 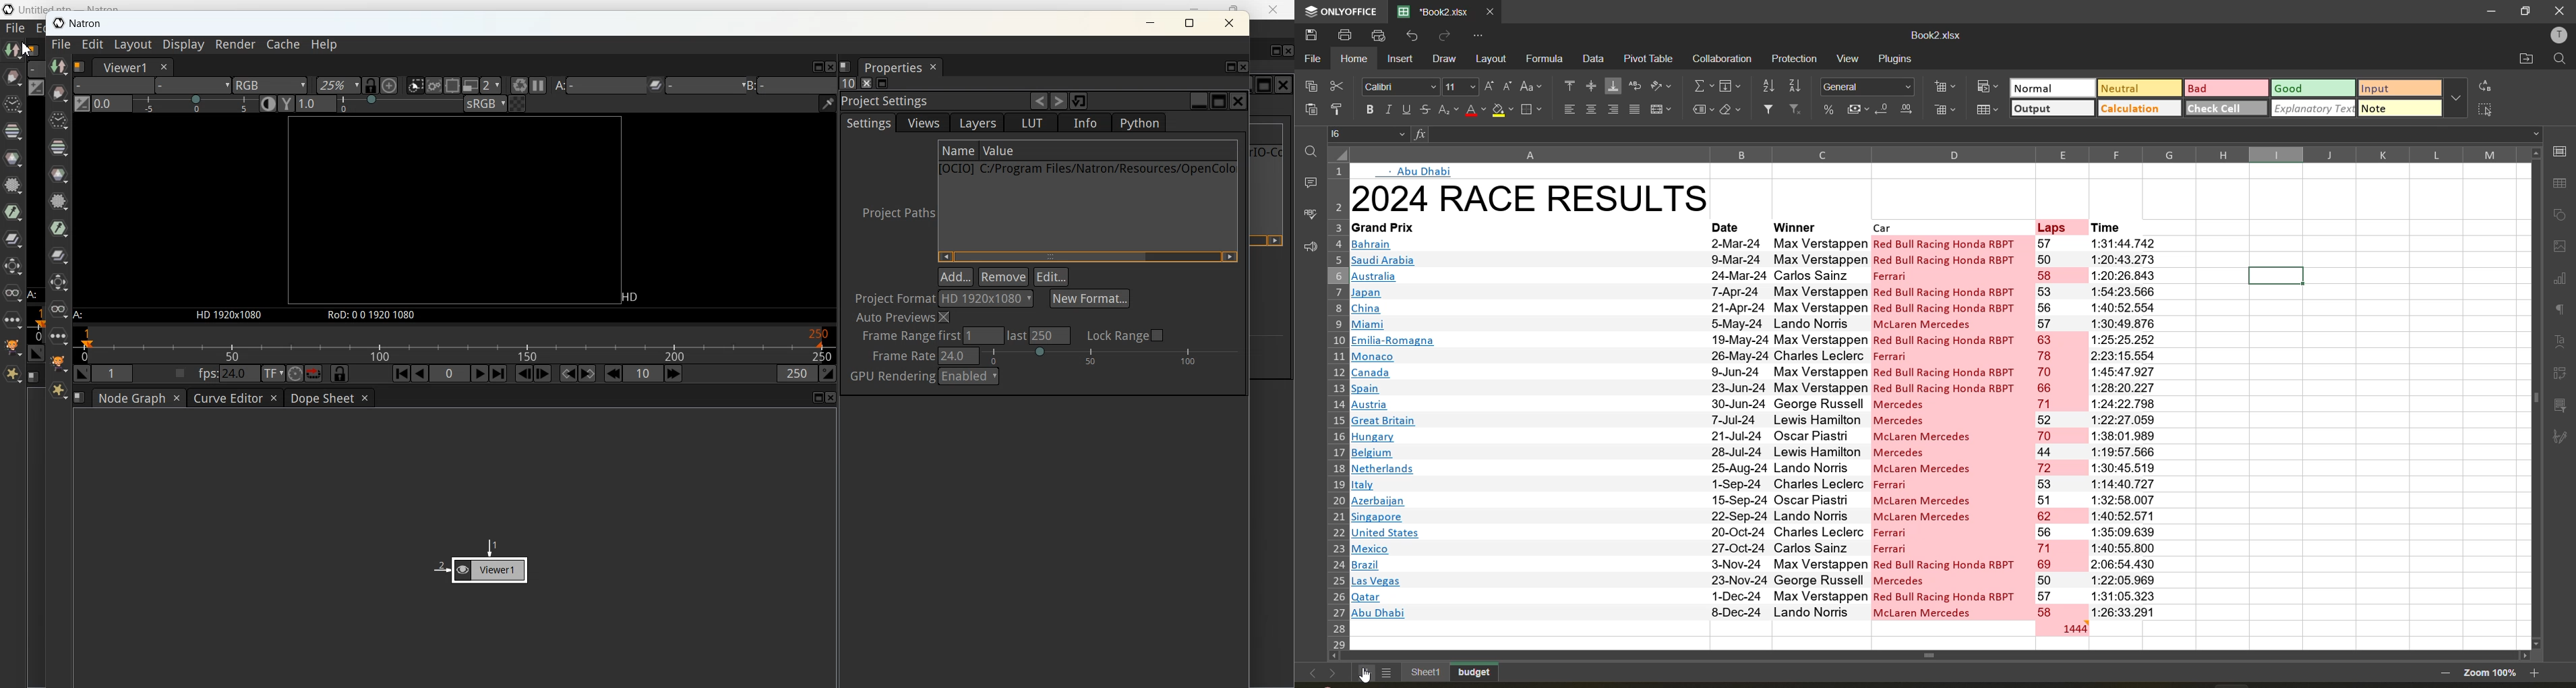 What do you see at coordinates (1491, 11) in the screenshot?
I see `close tab` at bounding box center [1491, 11].